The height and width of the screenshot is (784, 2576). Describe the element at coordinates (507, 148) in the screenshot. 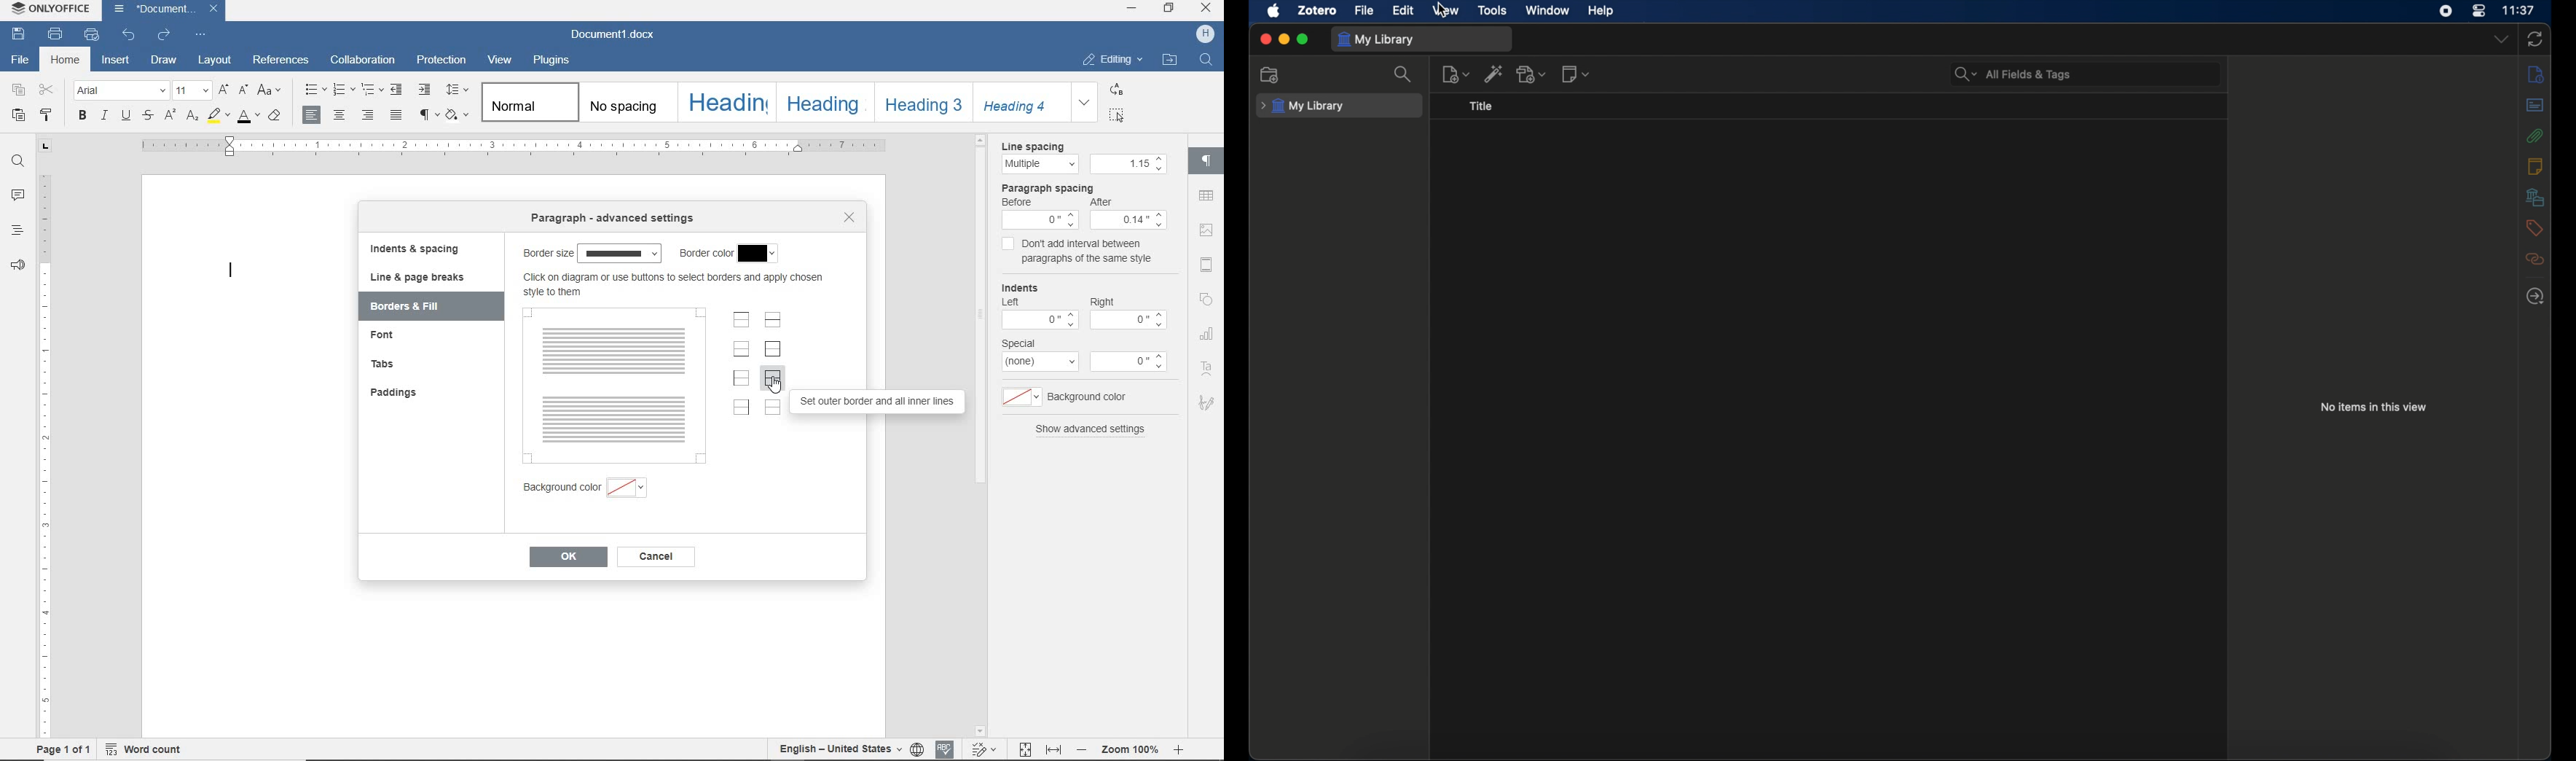

I see `ruler` at that location.